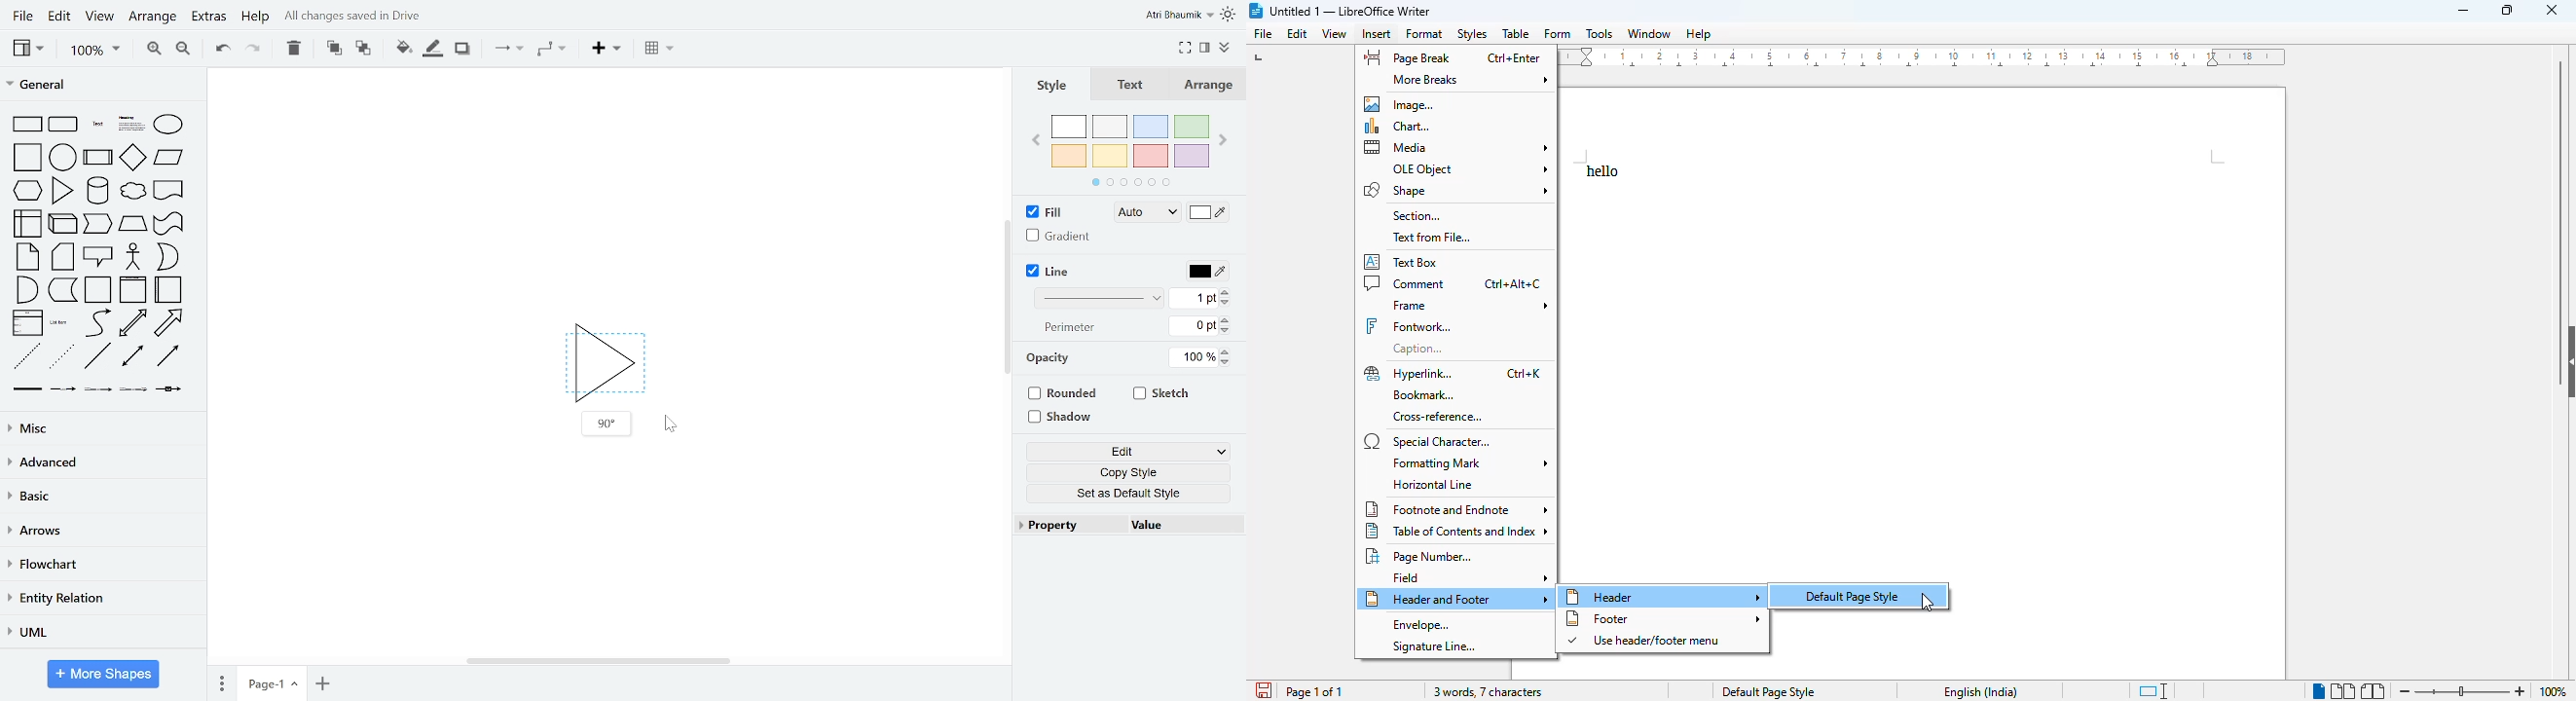  What do you see at coordinates (1194, 299) in the screenshot?
I see `current line width` at bounding box center [1194, 299].